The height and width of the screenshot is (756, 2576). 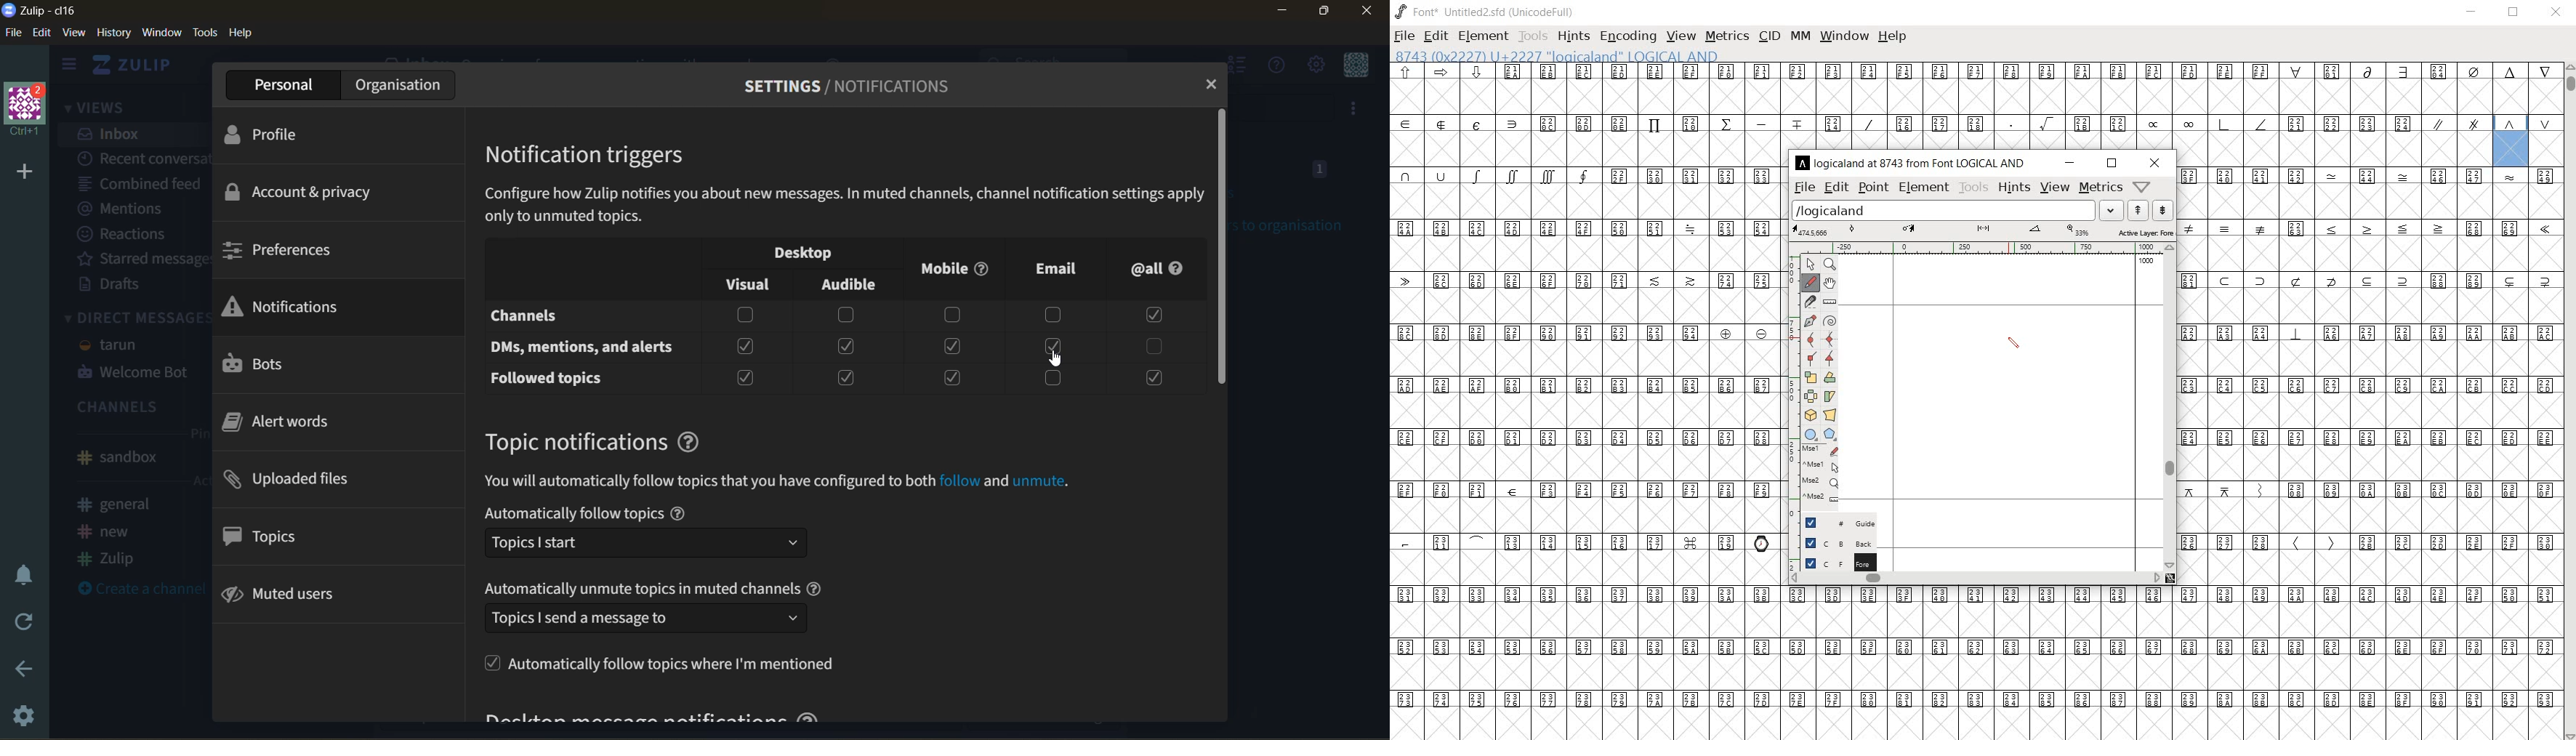 What do you see at coordinates (1843, 36) in the screenshot?
I see `window` at bounding box center [1843, 36].